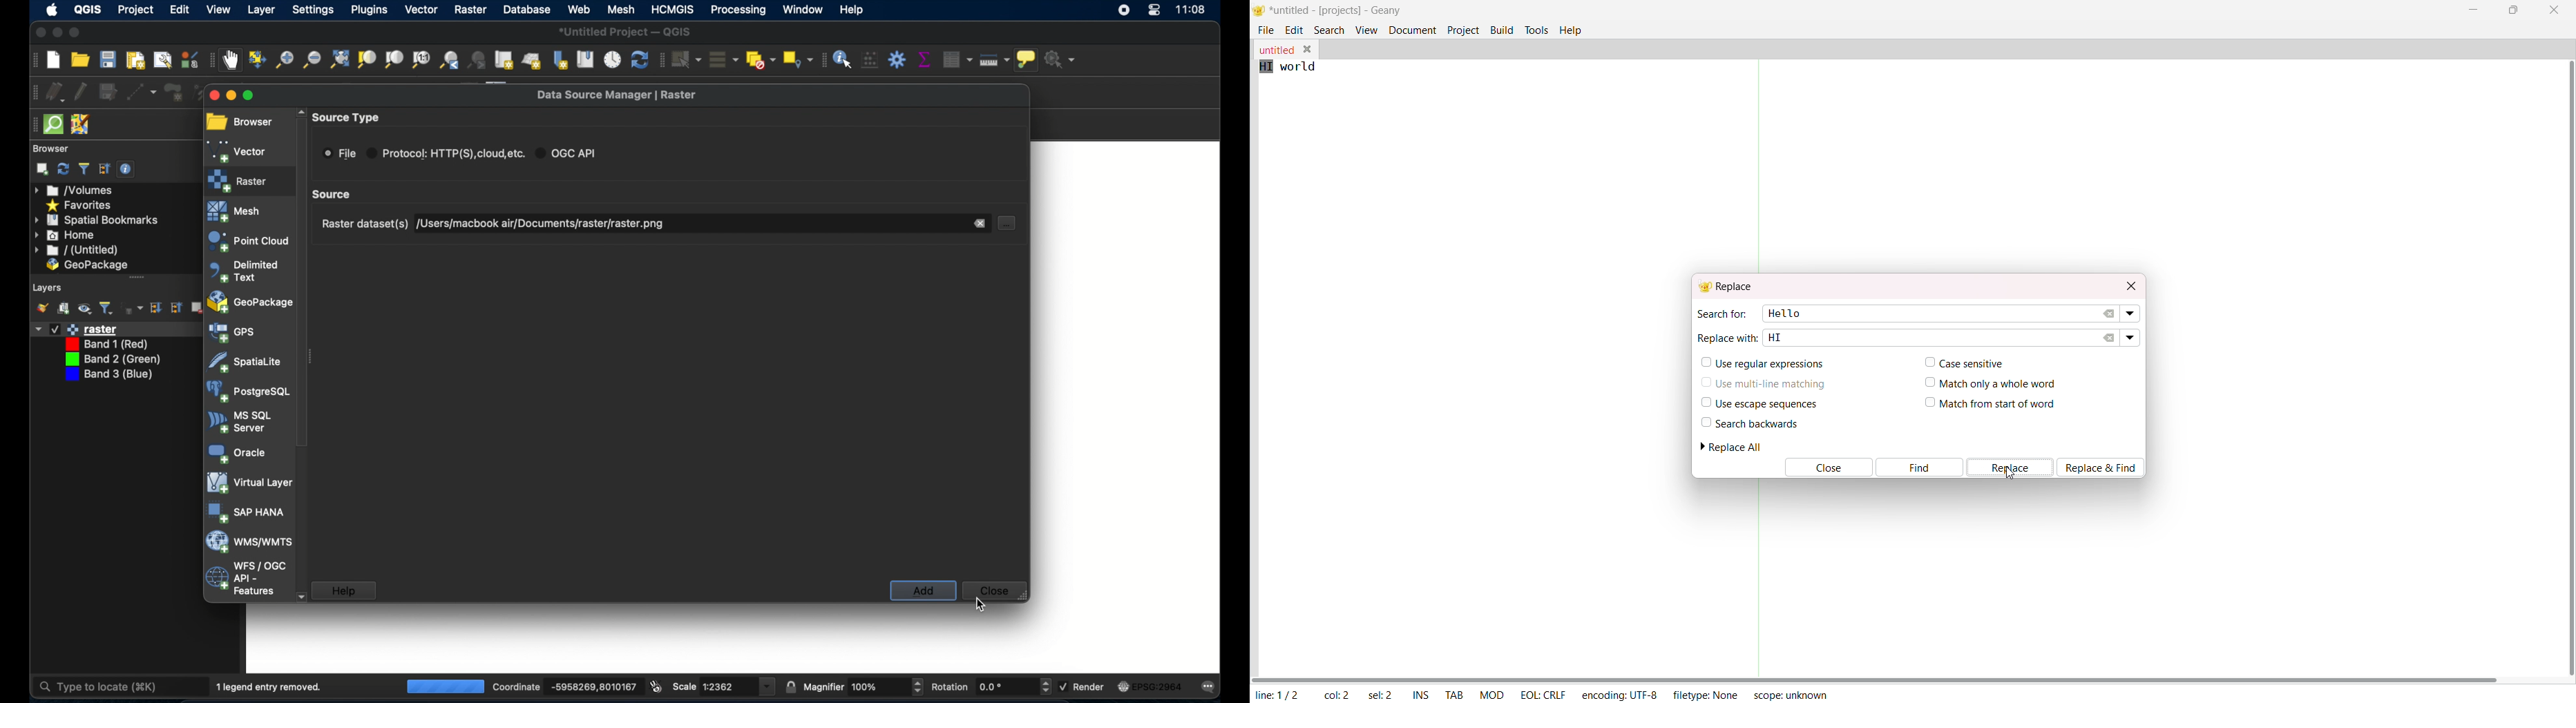 The height and width of the screenshot is (728, 2576). Describe the element at coordinates (81, 204) in the screenshot. I see `favorites` at that location.